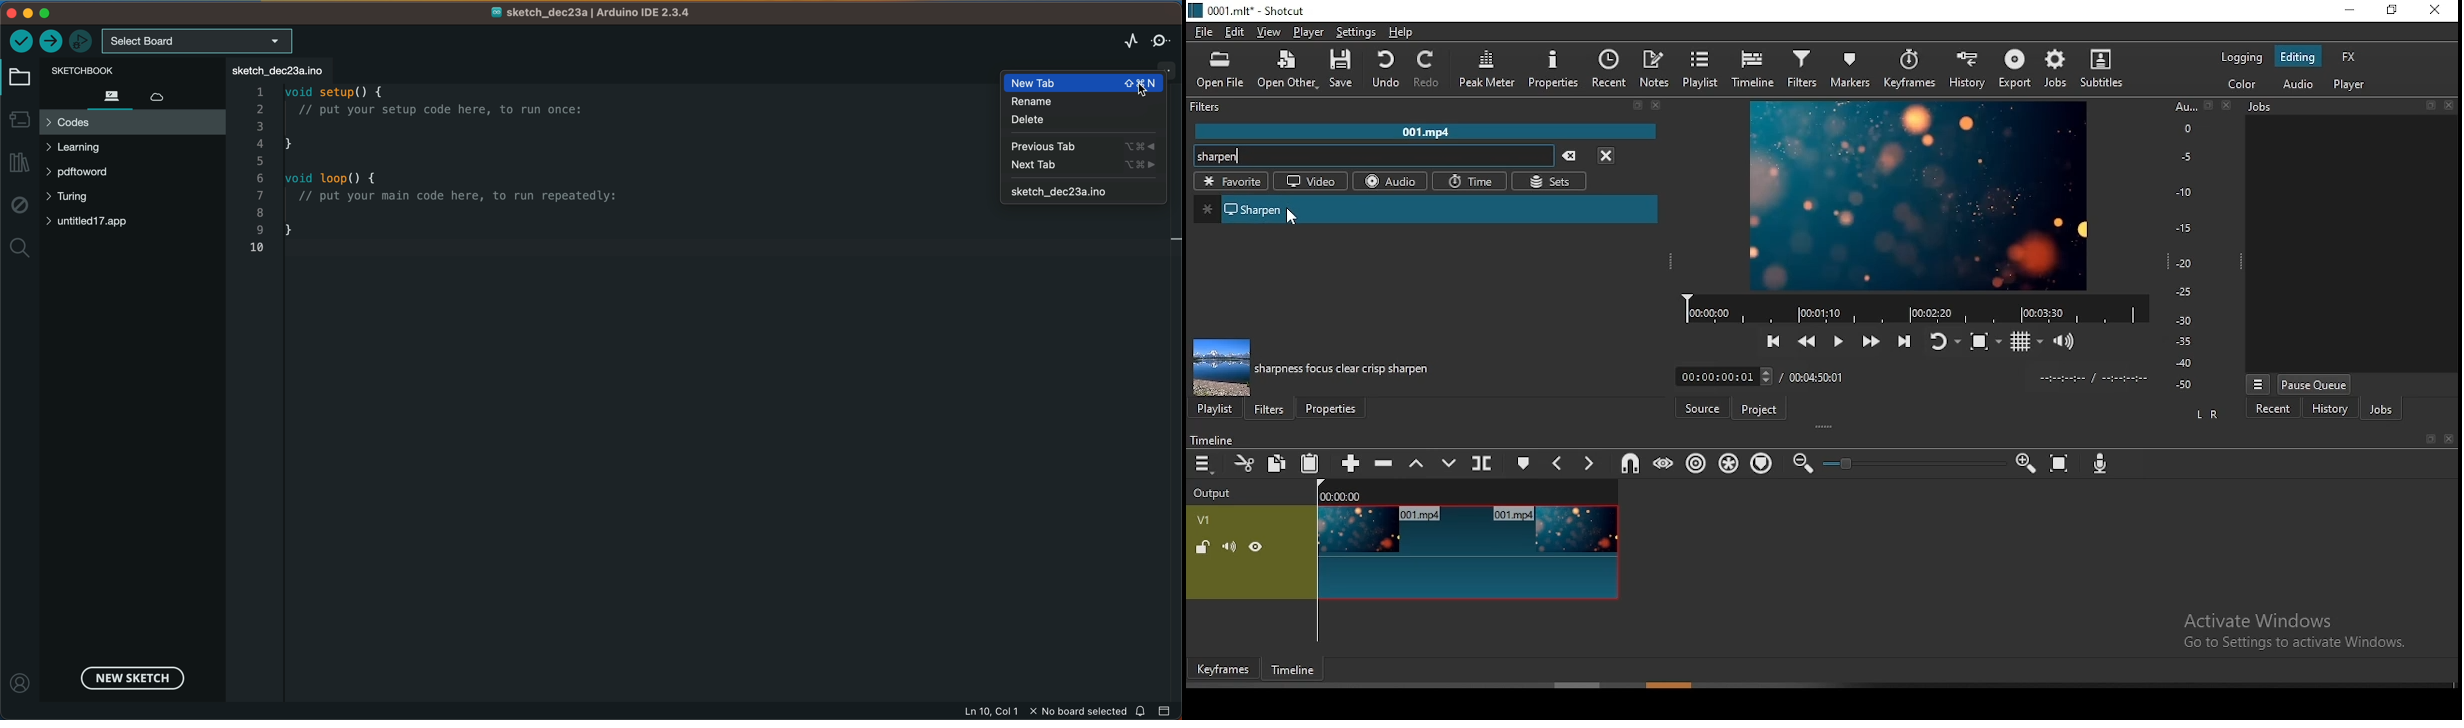 This screenshot has width=2464, height=728. What do you see at coordinates (1673, 685) in the screenshot?
I see `scroll bar` at bounding box center [1673, 685].